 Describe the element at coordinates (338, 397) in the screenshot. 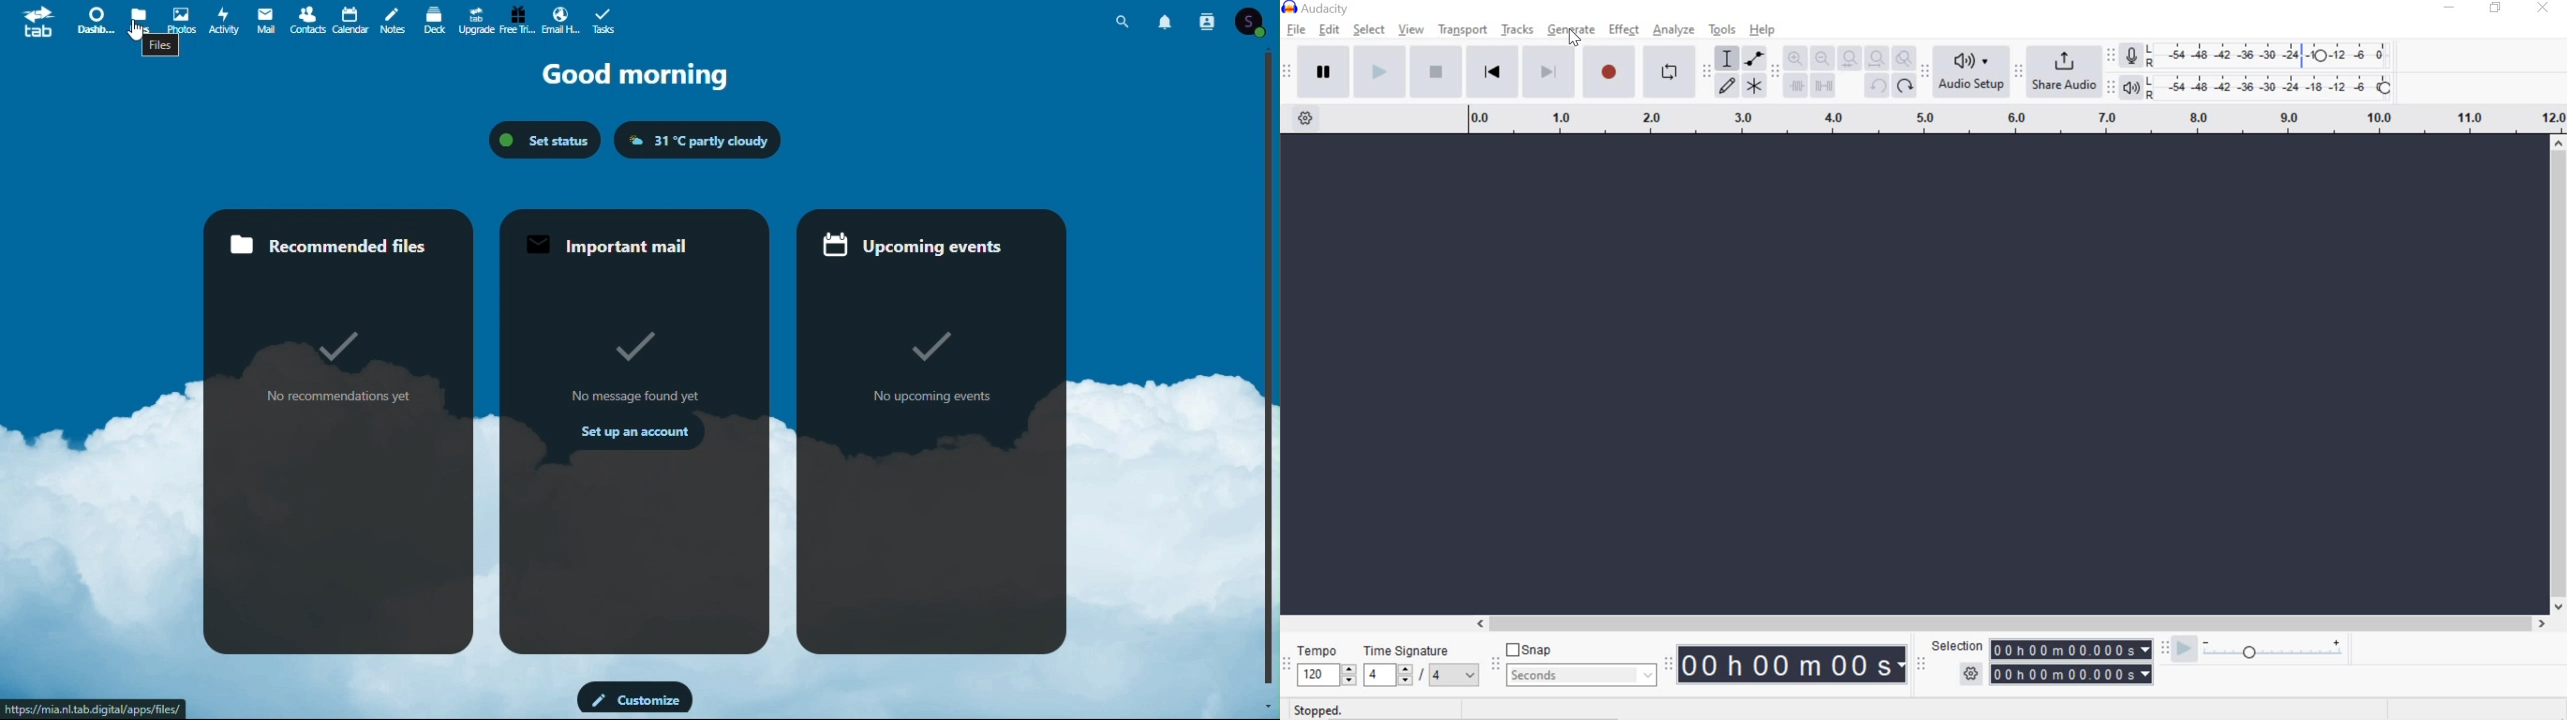

I see `No recommendations yet` at that location.